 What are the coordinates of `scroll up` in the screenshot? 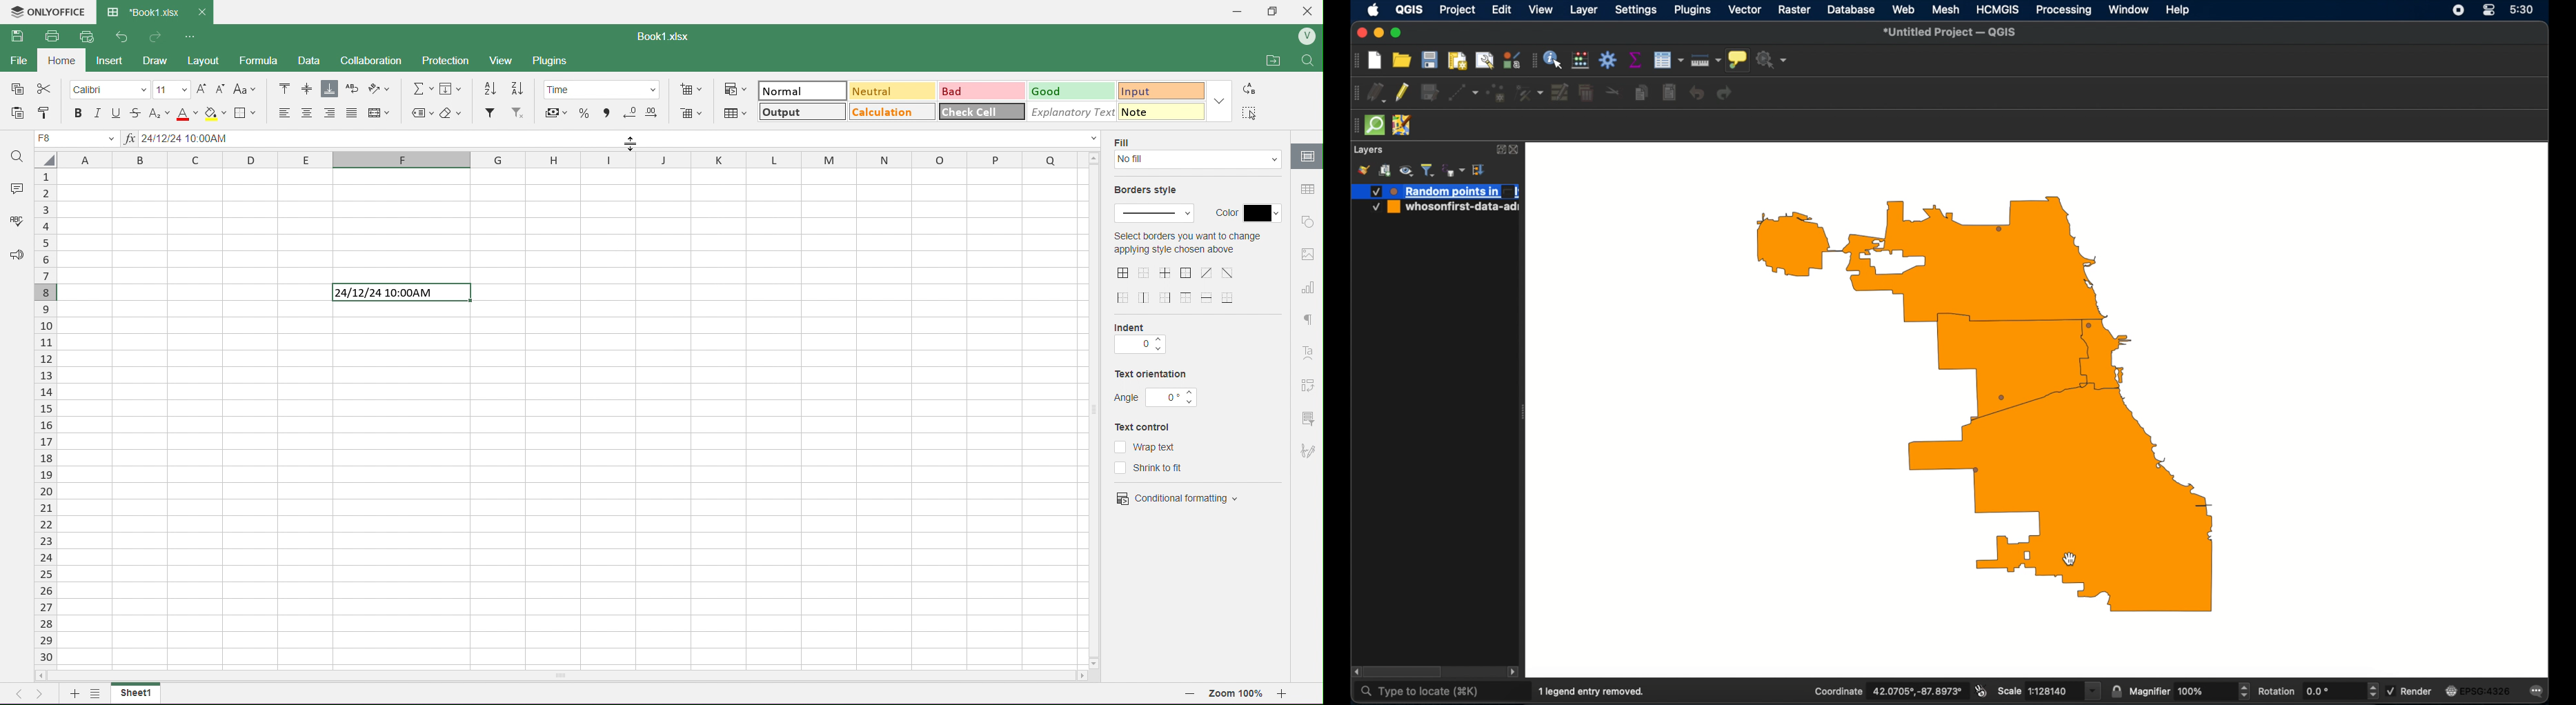 It's located at (1092, 158).